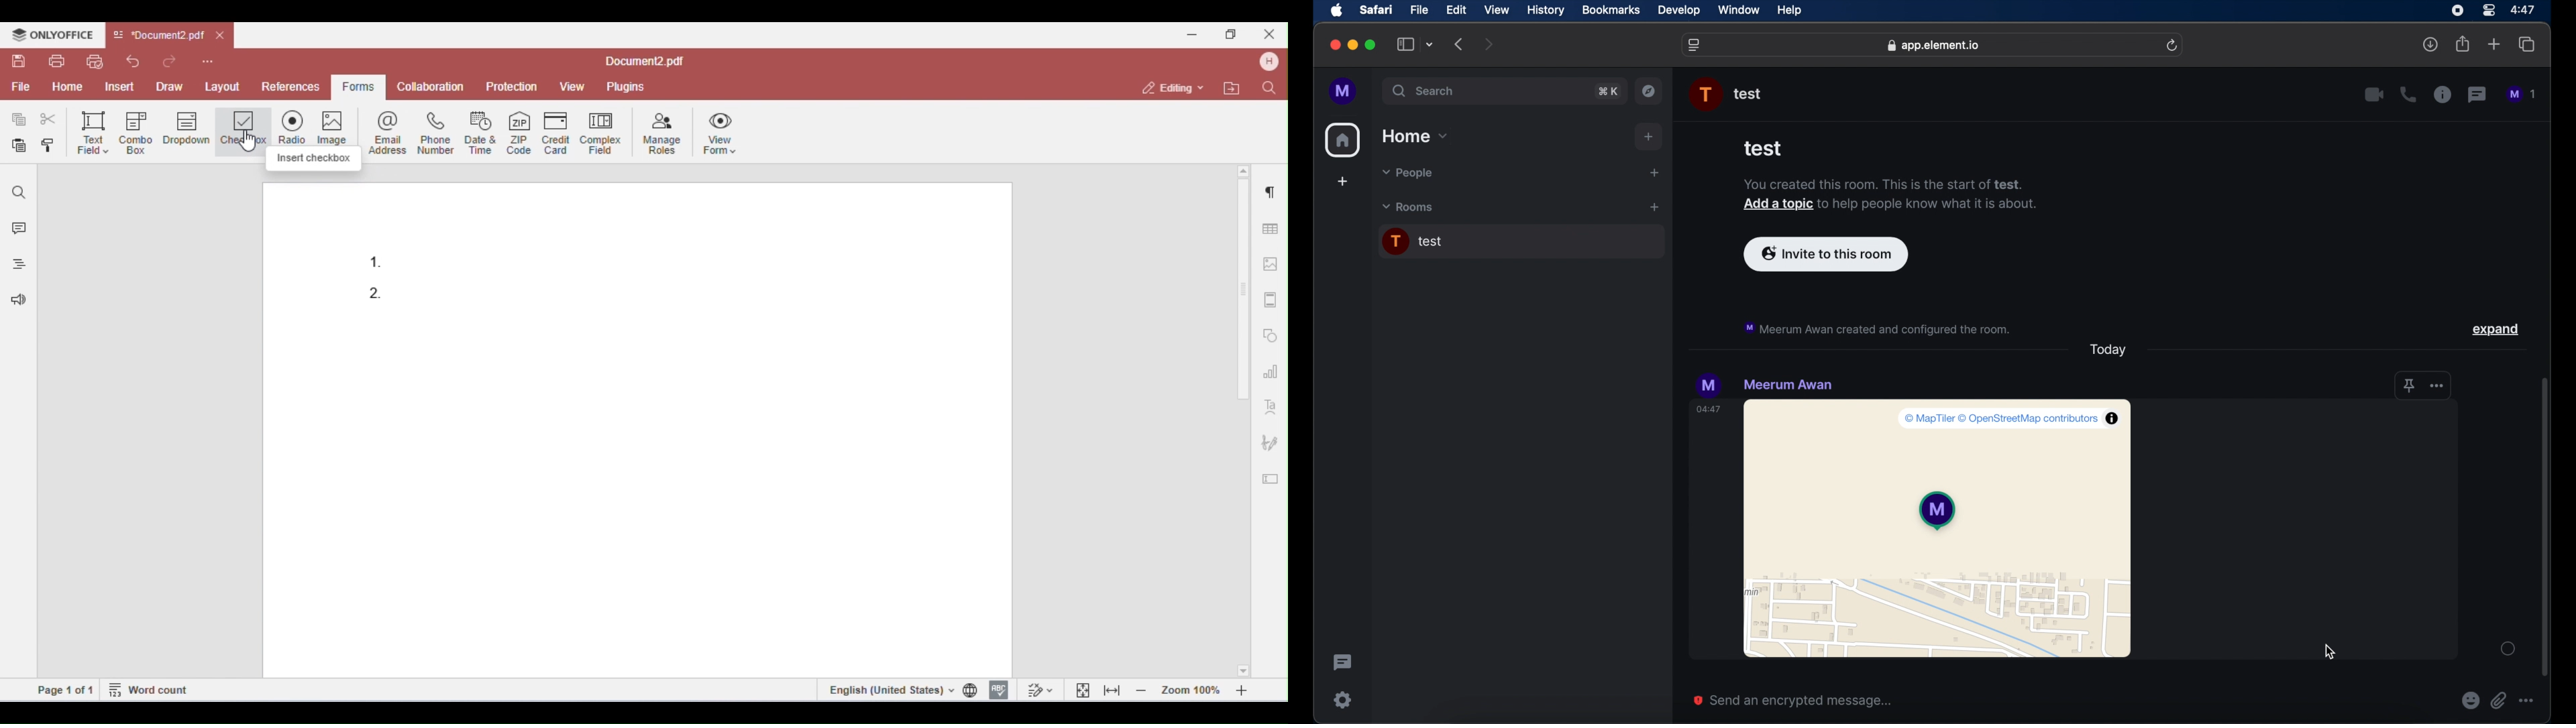 The width and height of the screenshot is (2576, 728). I want to click on scroll box, so click(2546, 527).